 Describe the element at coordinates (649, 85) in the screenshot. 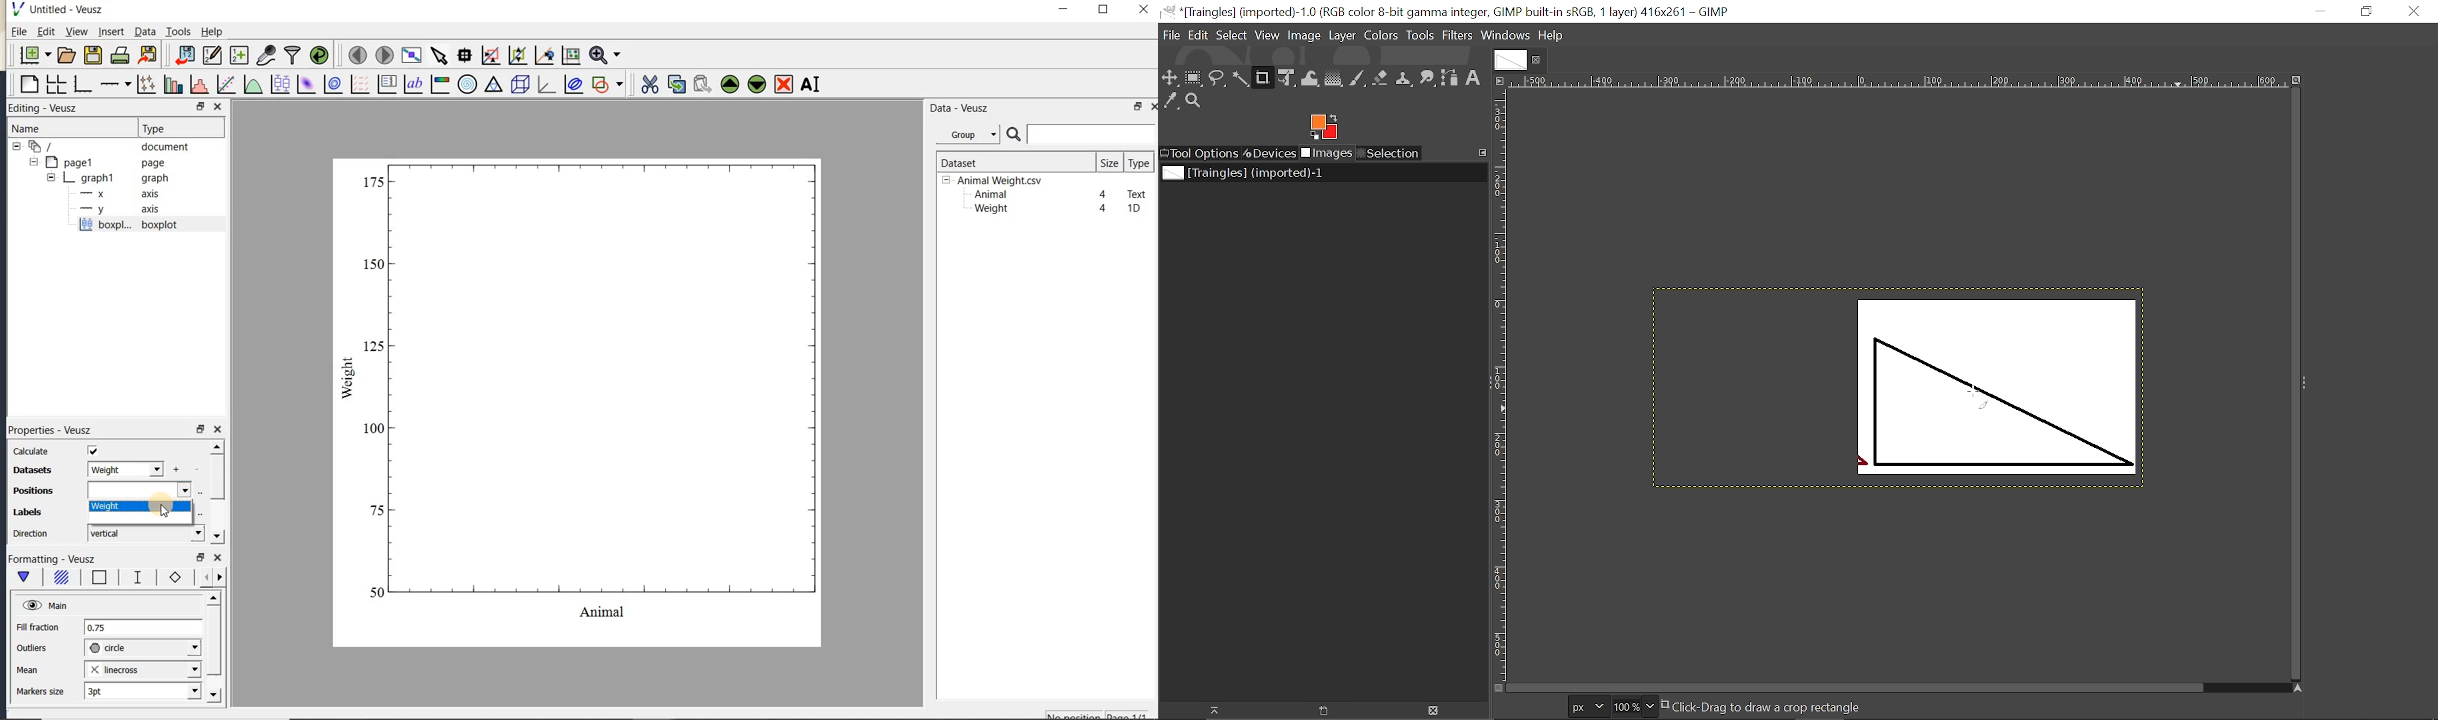

I see `cut the selected widget` at that location.